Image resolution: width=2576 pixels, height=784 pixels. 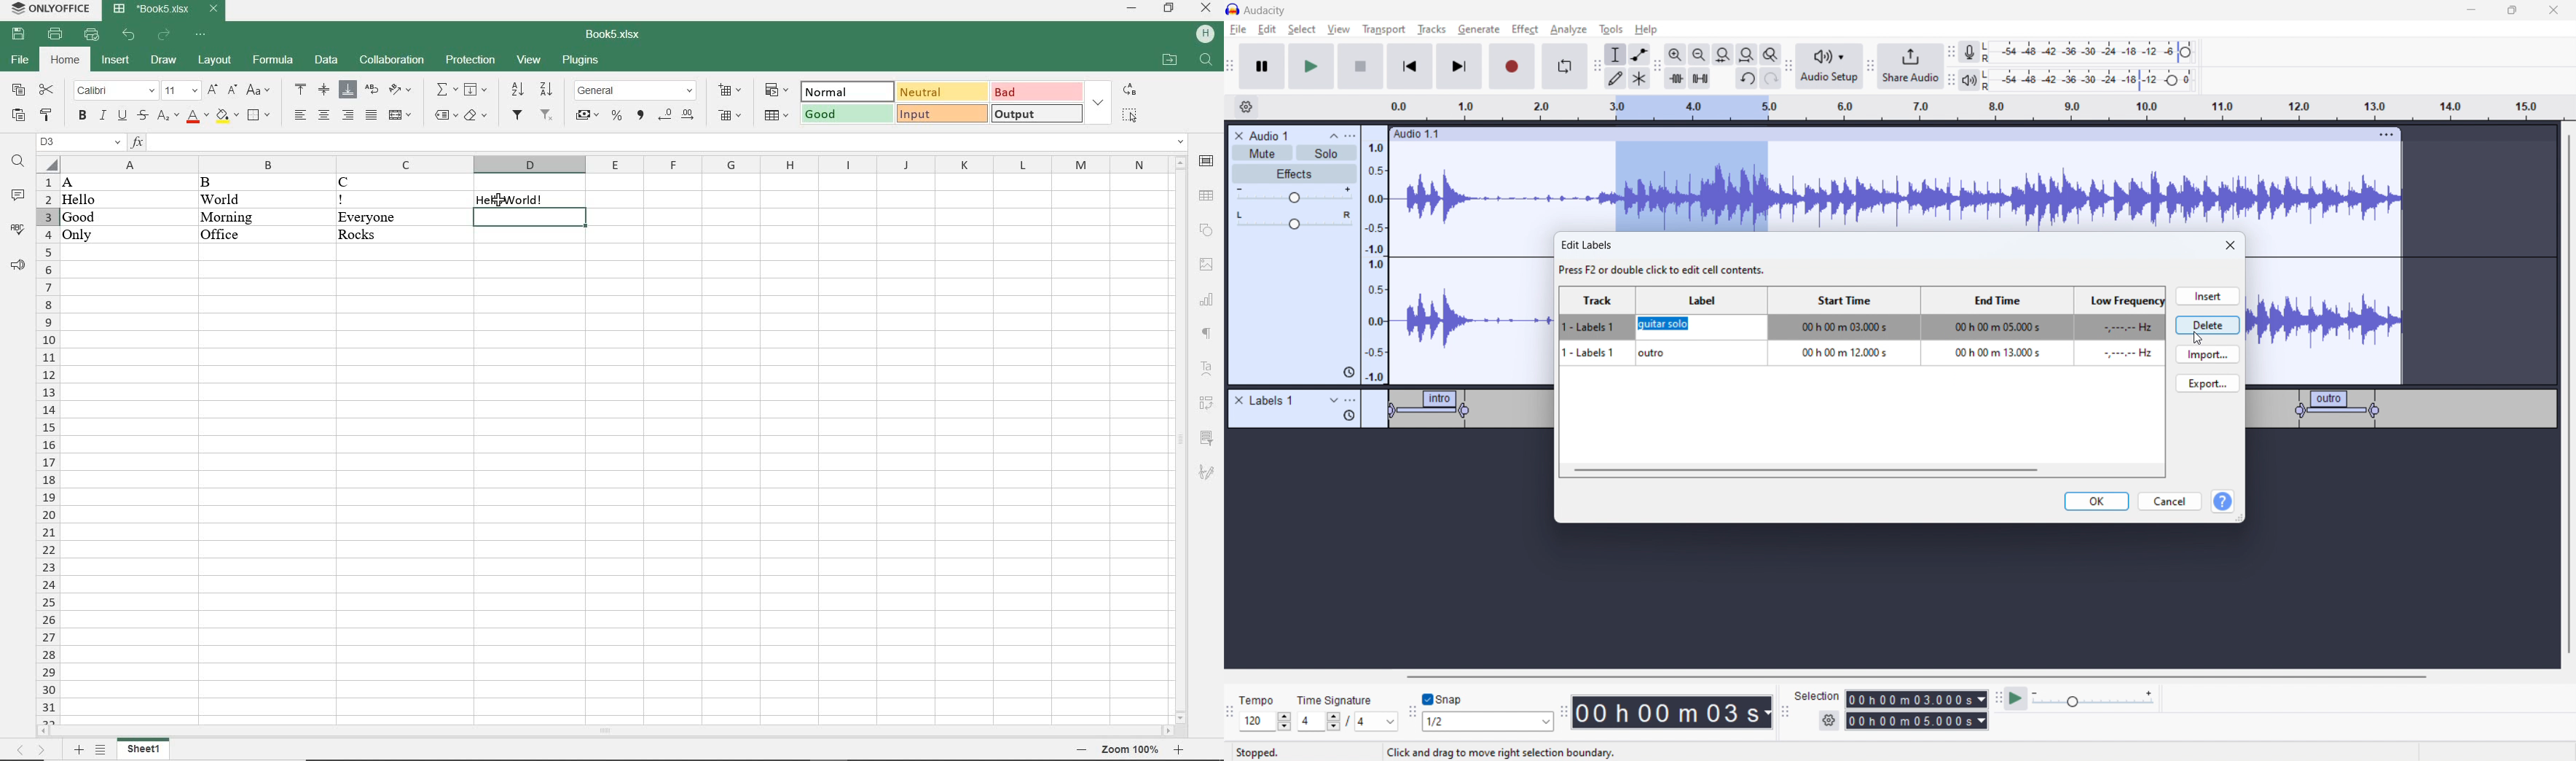 What do you see at coordinates (476, 114) in the screenshot?
I see `CLEAR` at bounding box center [476, 114].